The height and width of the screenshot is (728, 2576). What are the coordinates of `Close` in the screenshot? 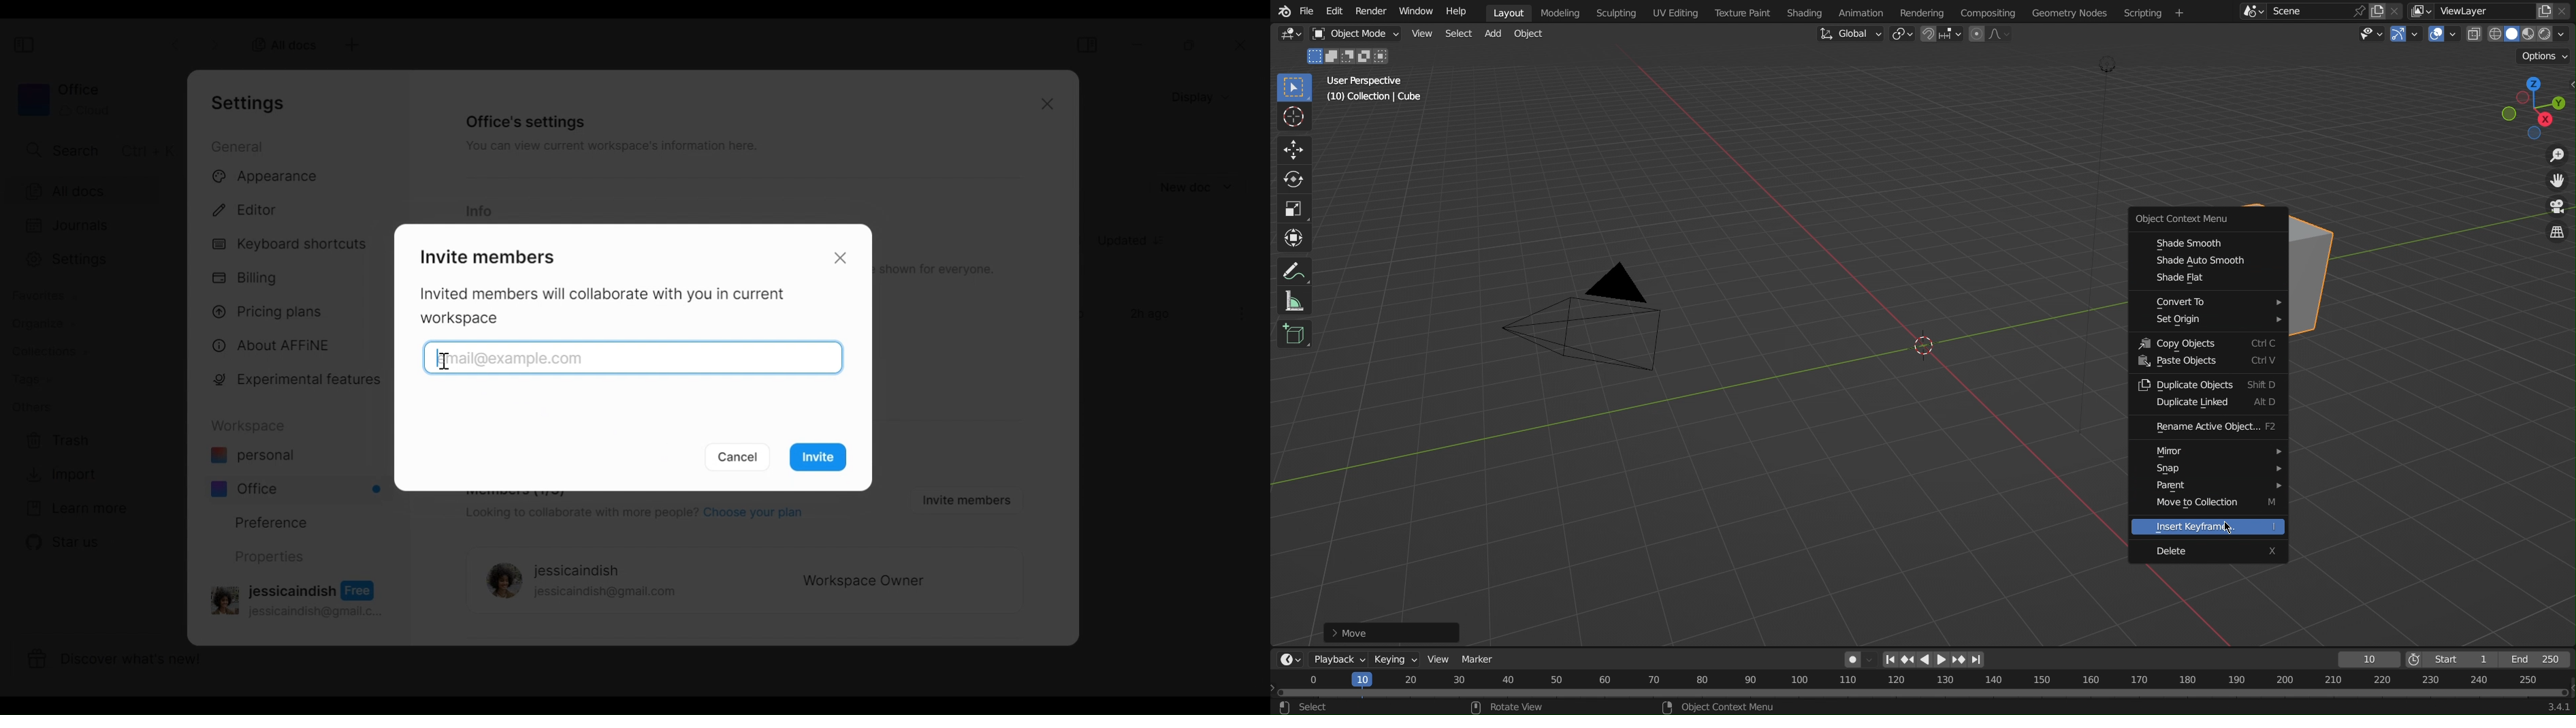 It's located at (1045, 106).